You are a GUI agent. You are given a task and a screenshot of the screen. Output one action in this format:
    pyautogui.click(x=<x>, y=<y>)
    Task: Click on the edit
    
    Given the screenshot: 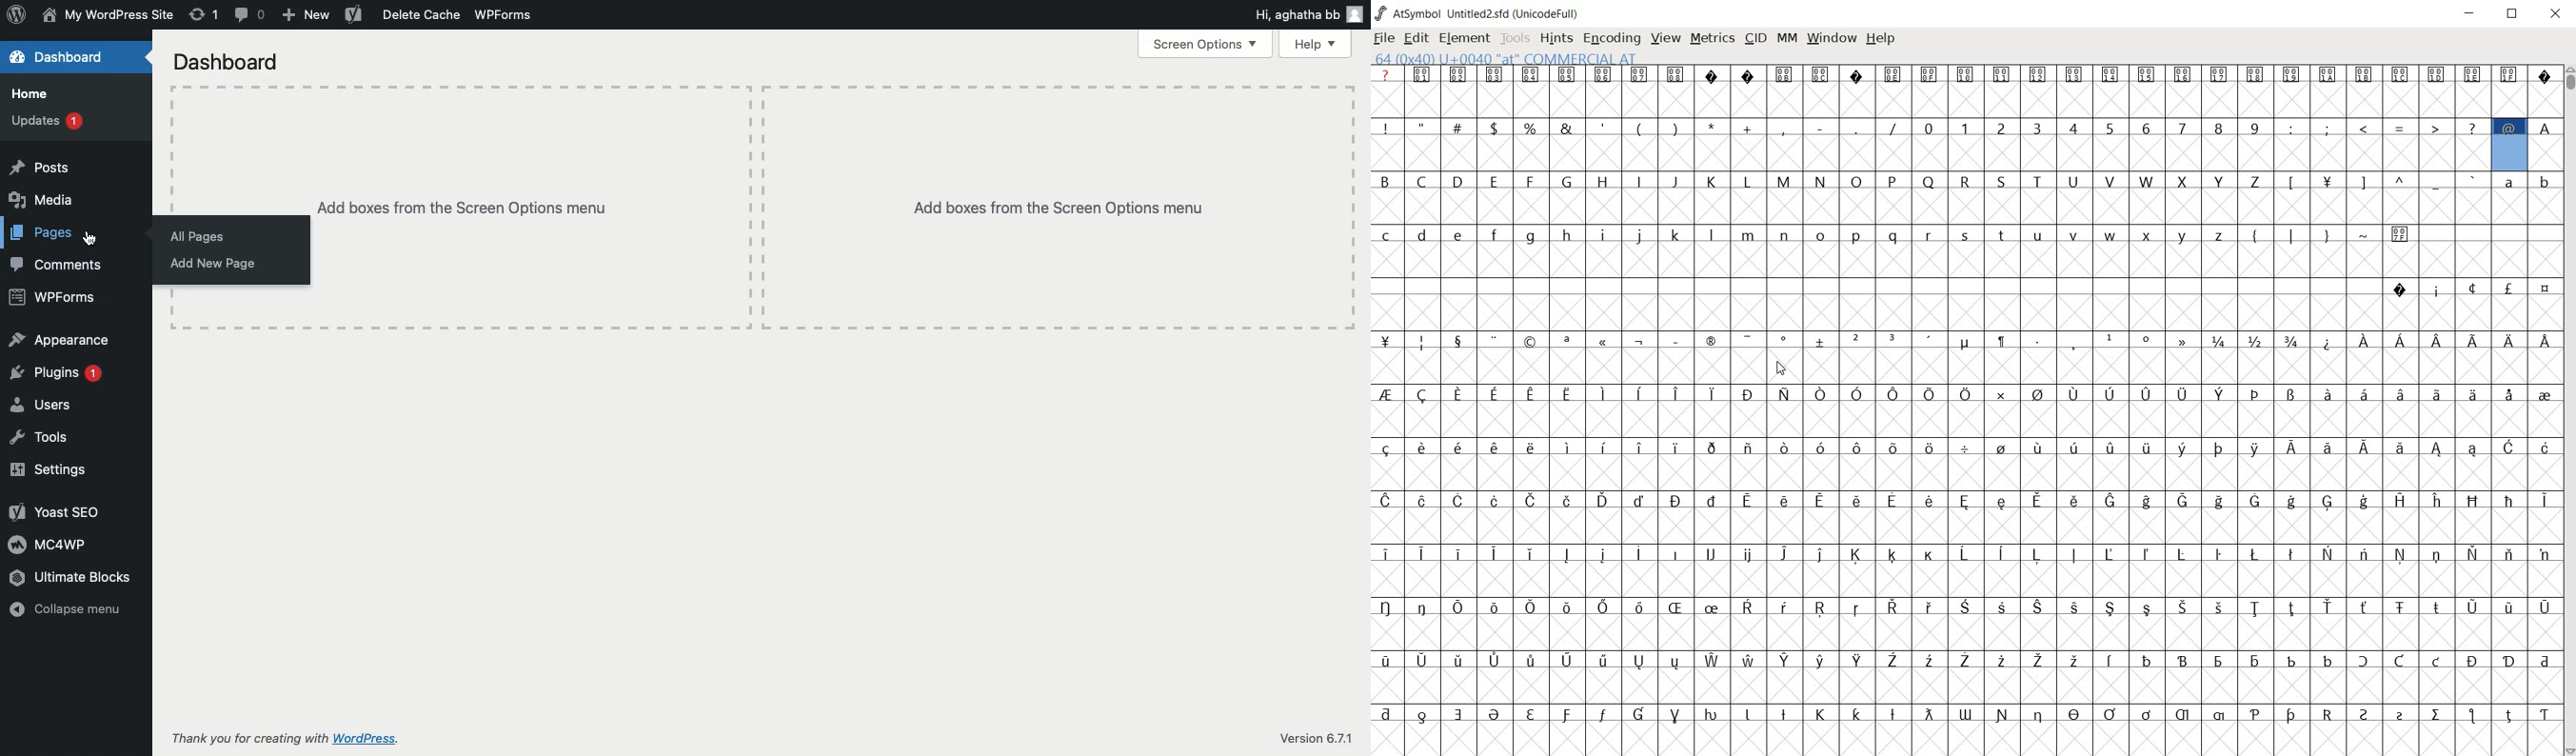 What is the action you would take?
    pyautogui.click(x=1414, y=39)
    